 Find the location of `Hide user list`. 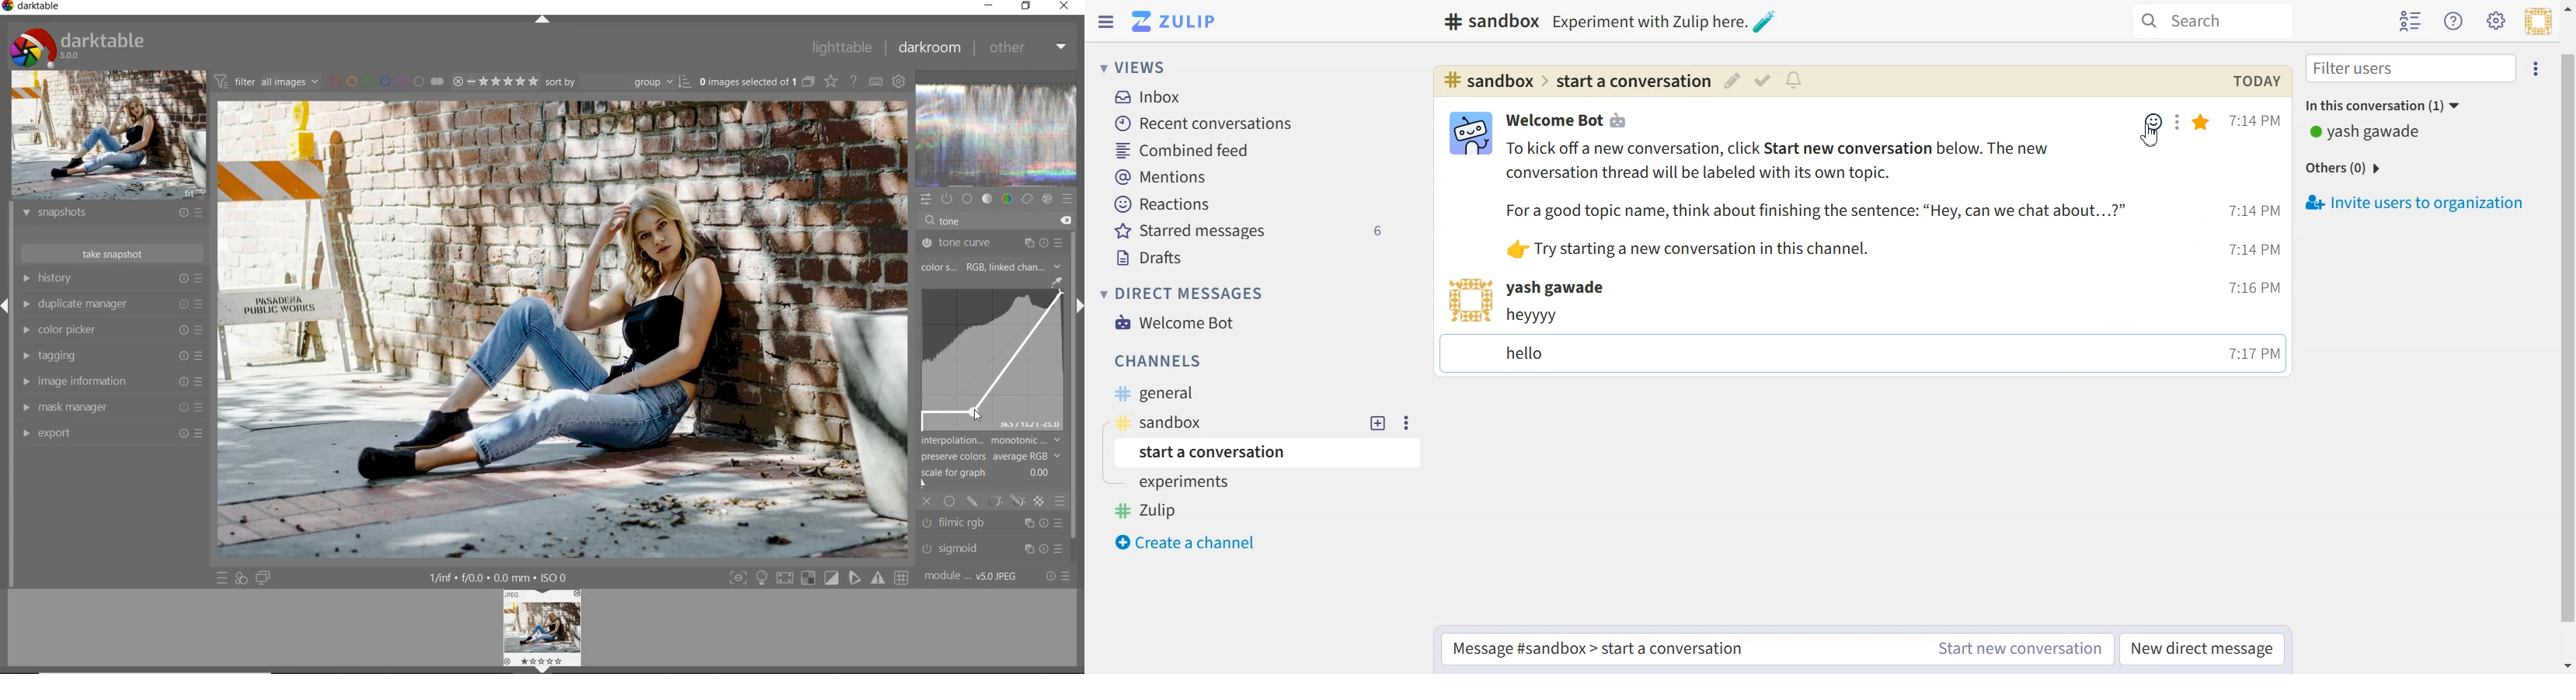

Hide user list is located at coordinates (2410, 22).